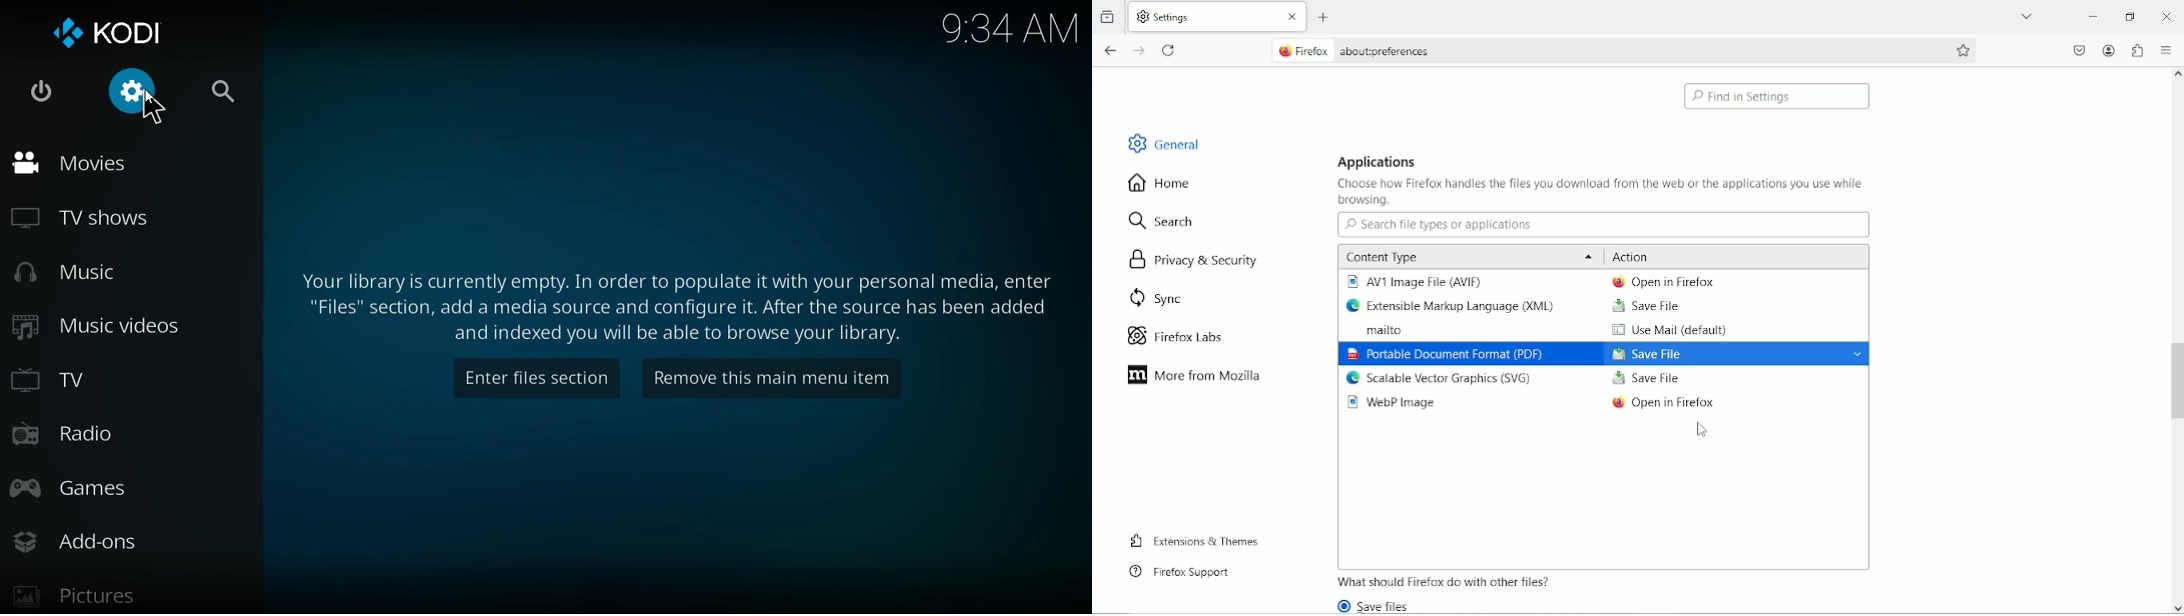  What do you see at coordinates (2109, 51) in the screenshot?
I see `account` at bounding box center [2109, 51].